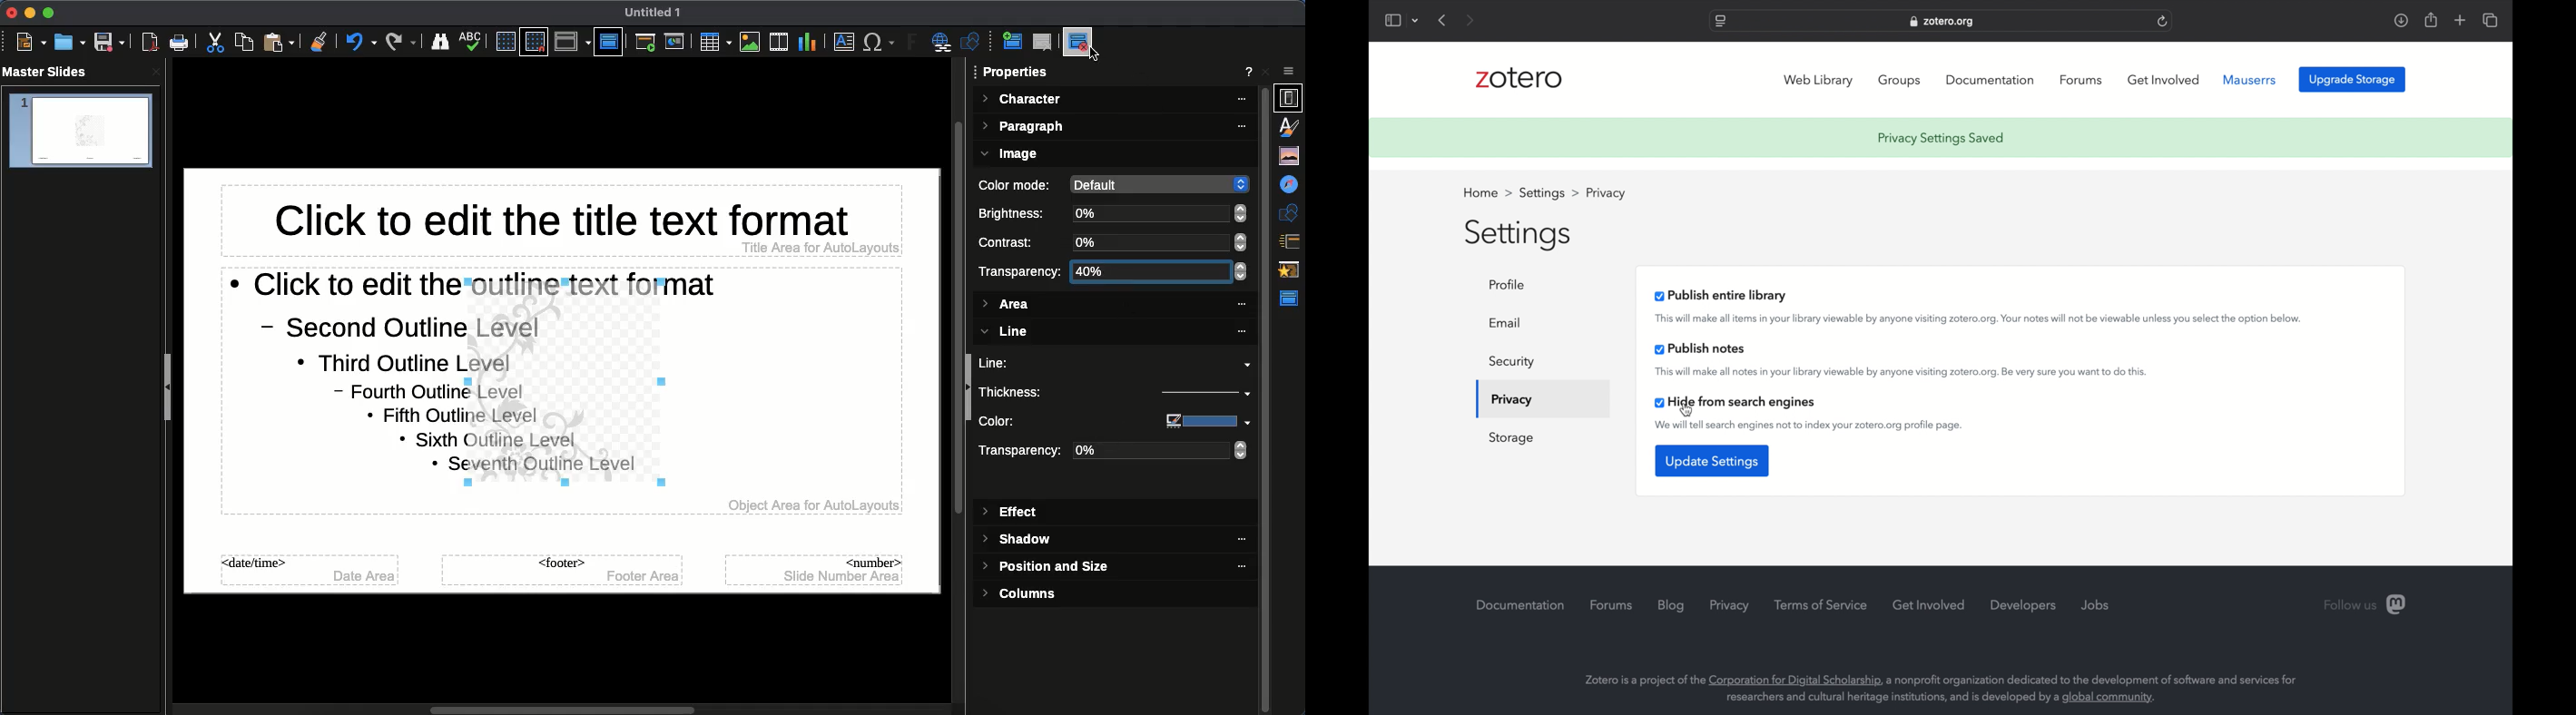 This screenshot has width=2576, height=728. What do you see at coordinates (1112, 332) in the screenshot?
I see `Line` at bounding box center [1112, 332].